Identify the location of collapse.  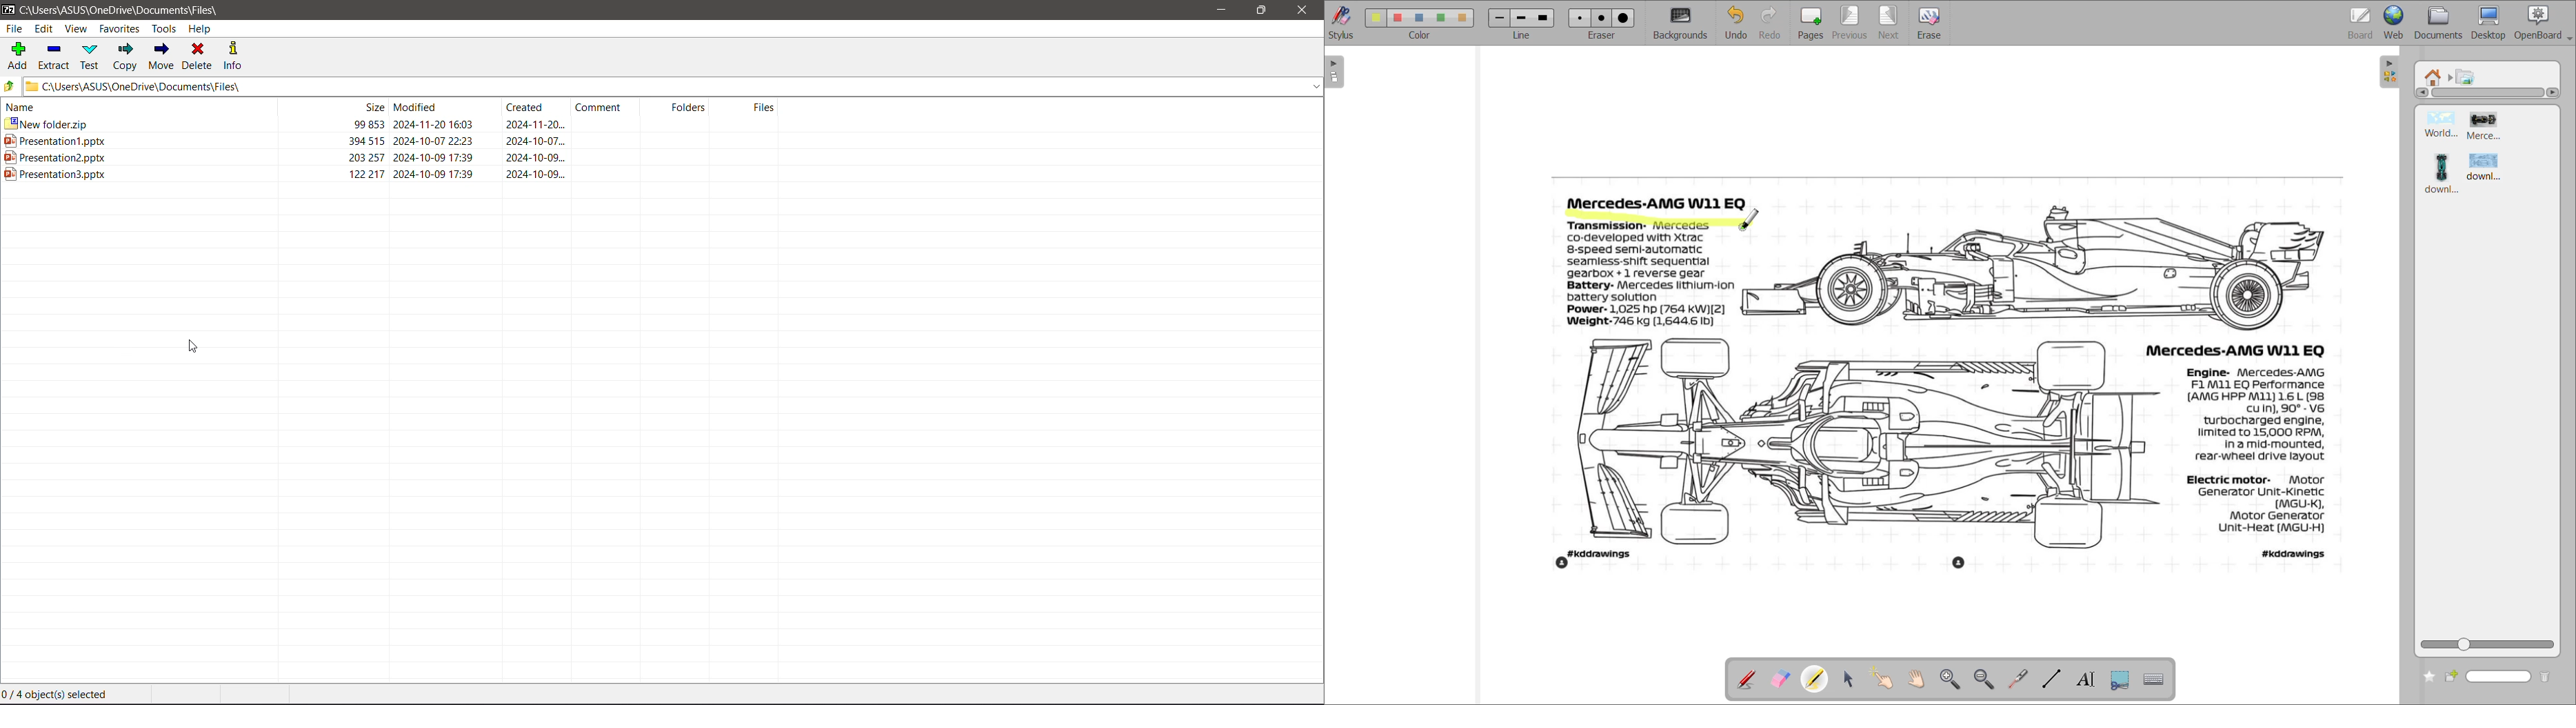
(2389, 72).